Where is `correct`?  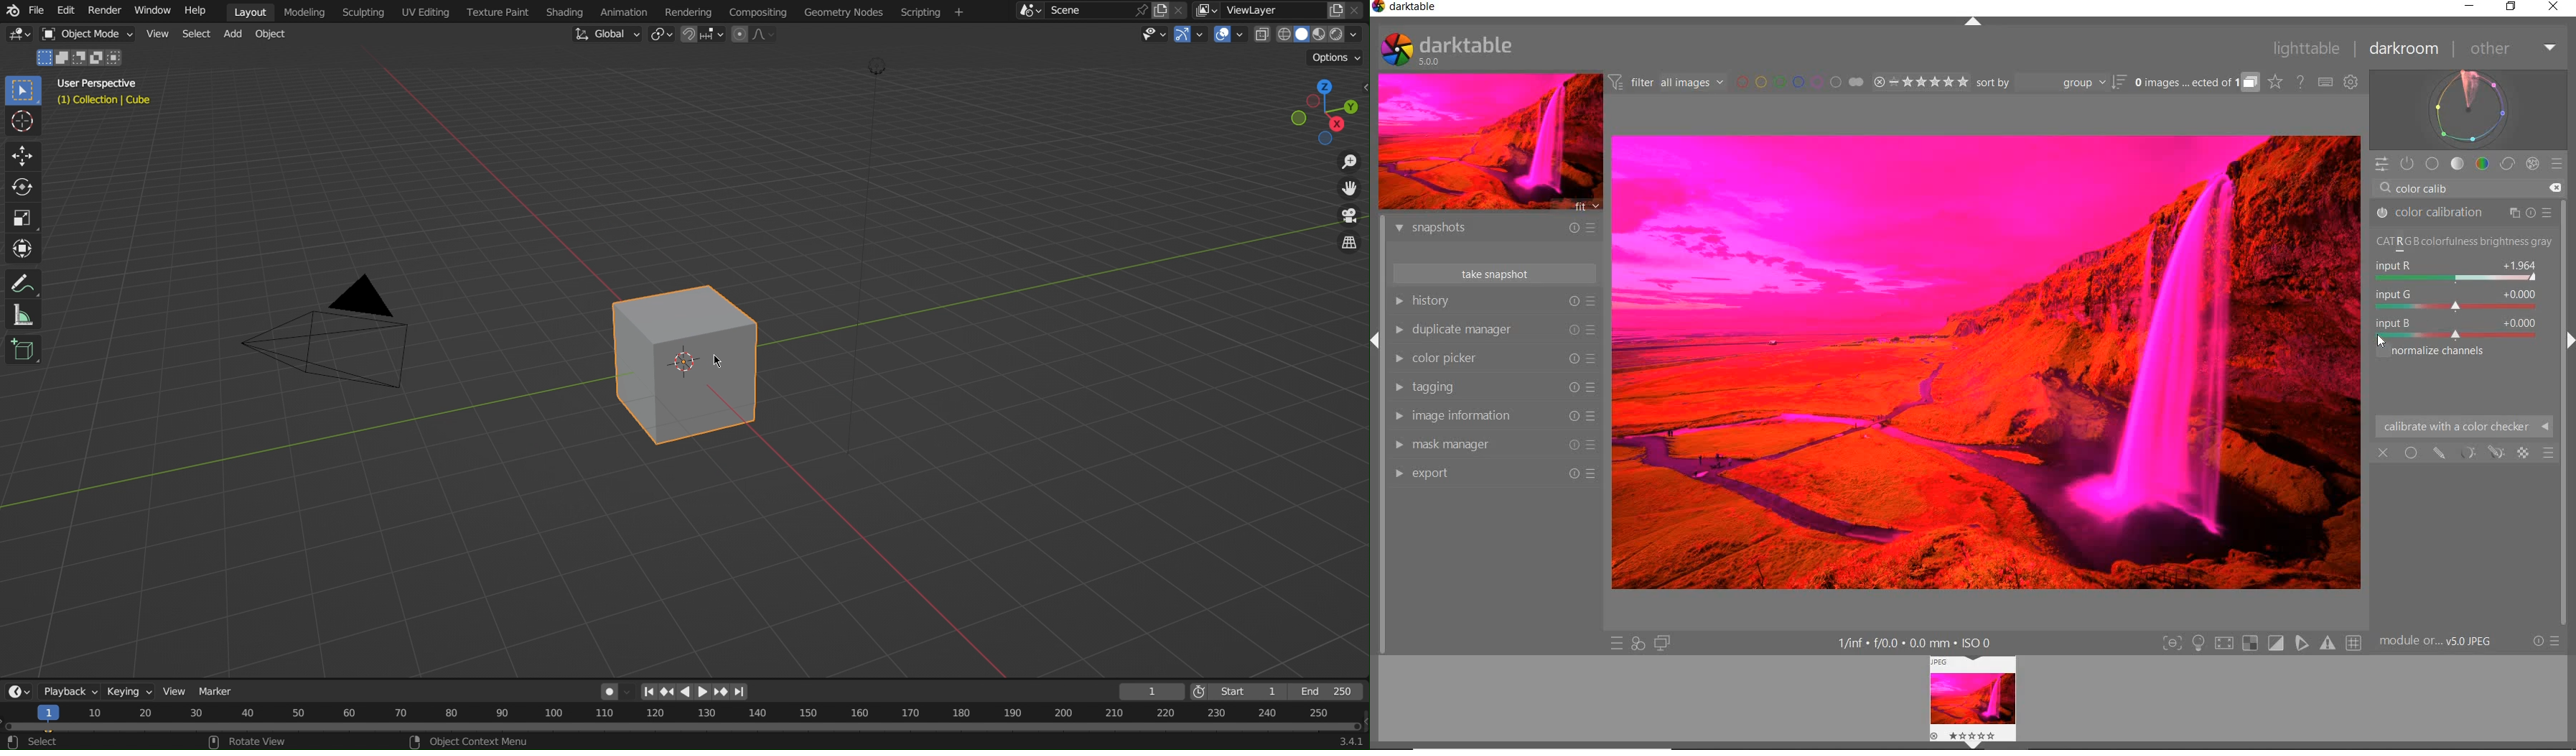 correct is located at coordinates (2506, 163).